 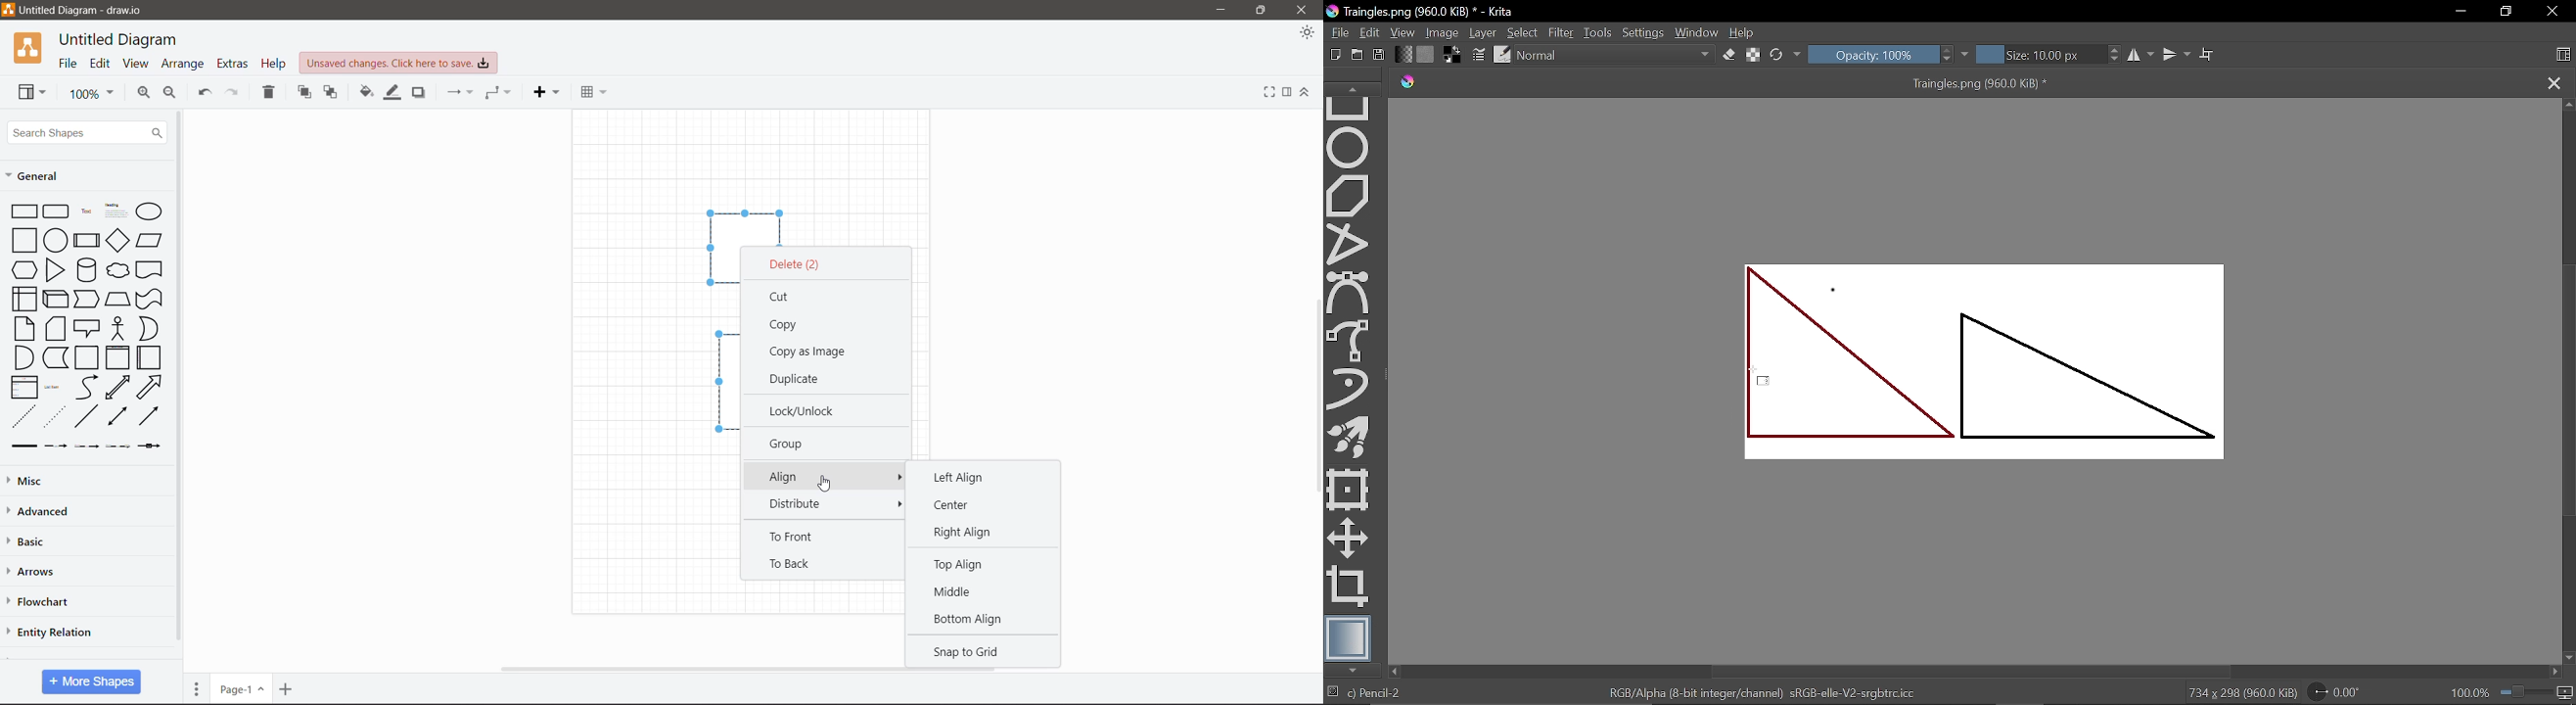 I want to click on Freehand path tool, so click(x=1352, y=341).